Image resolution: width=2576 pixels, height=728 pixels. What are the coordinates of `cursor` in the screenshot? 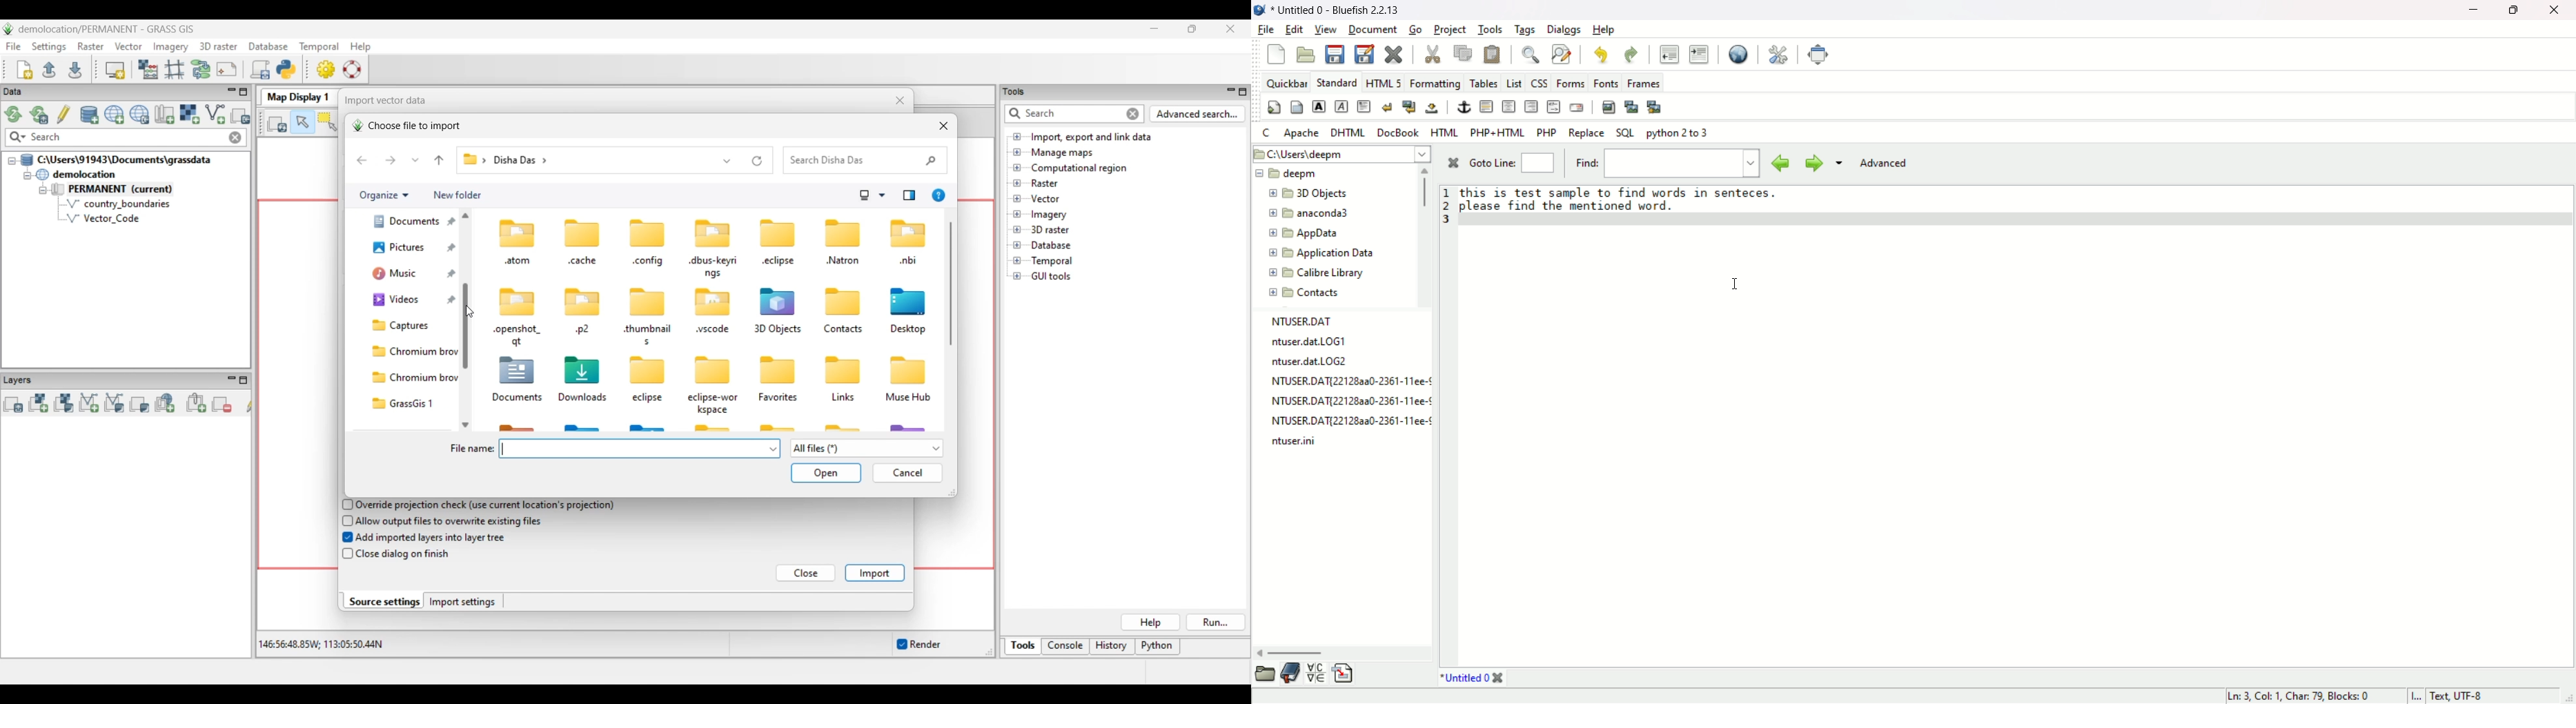 It's located at (1737, 282).